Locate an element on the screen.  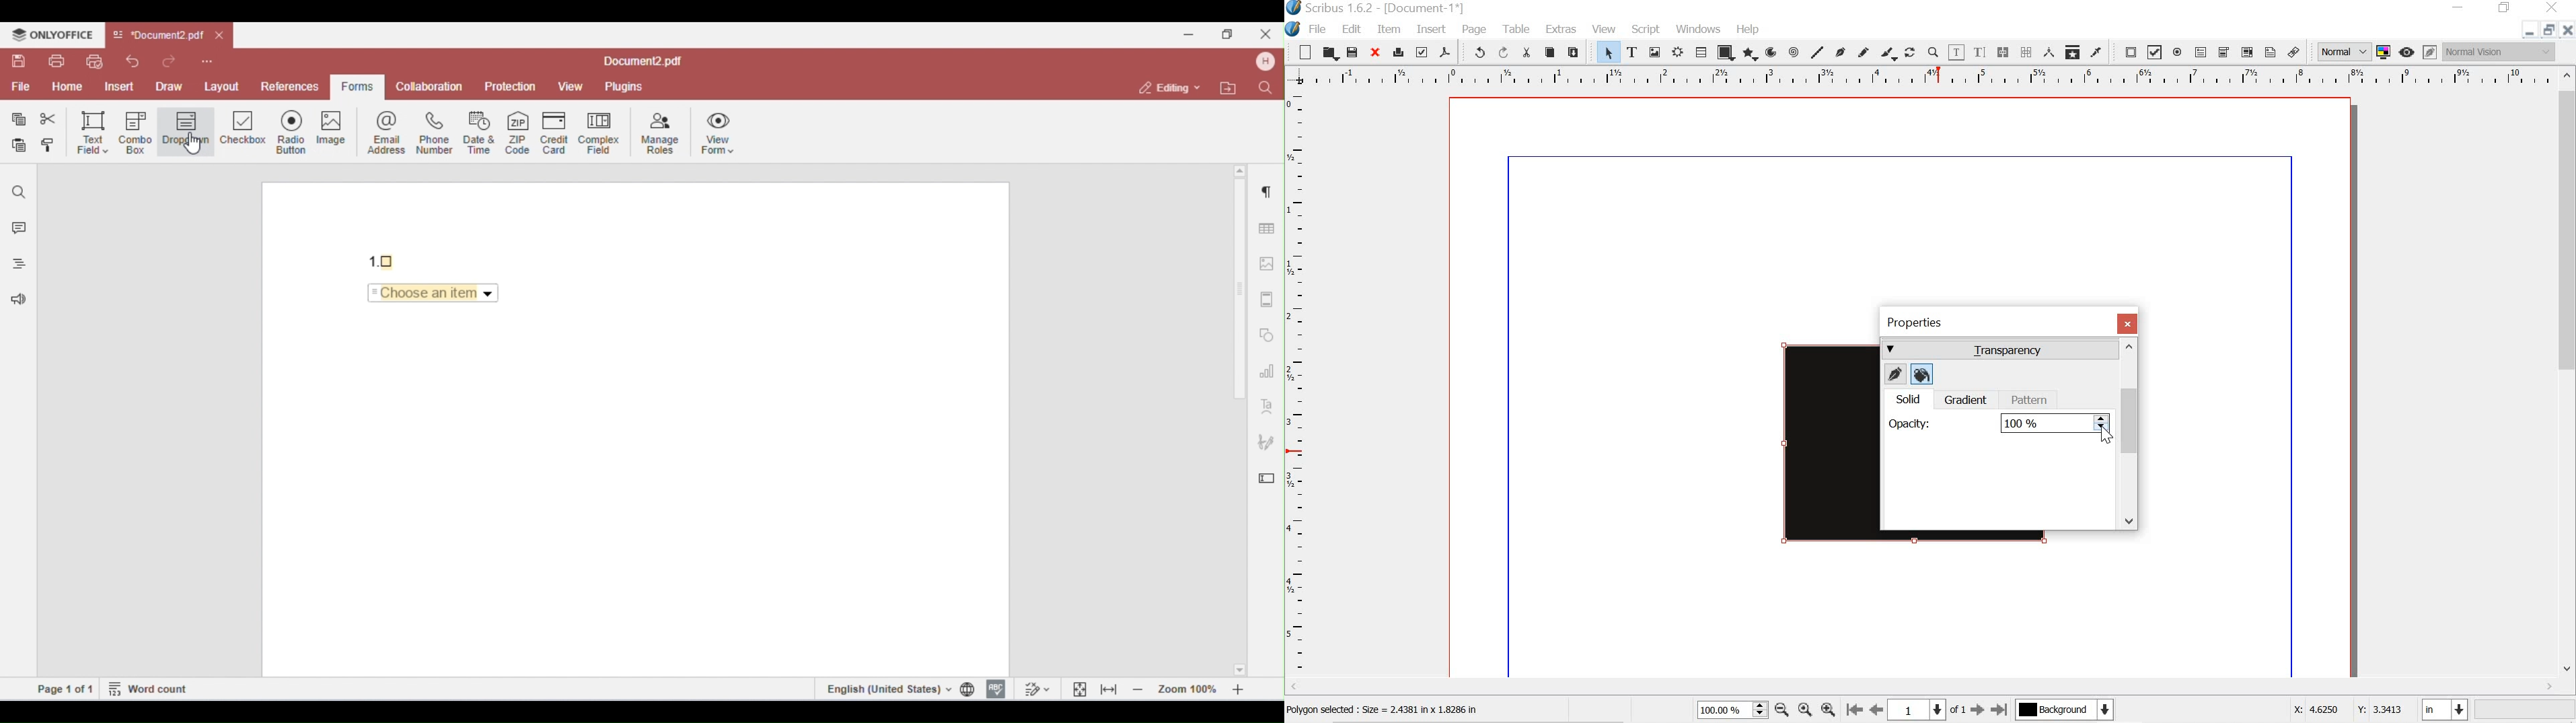
Normal vision is located at coordinates (2502, 51).